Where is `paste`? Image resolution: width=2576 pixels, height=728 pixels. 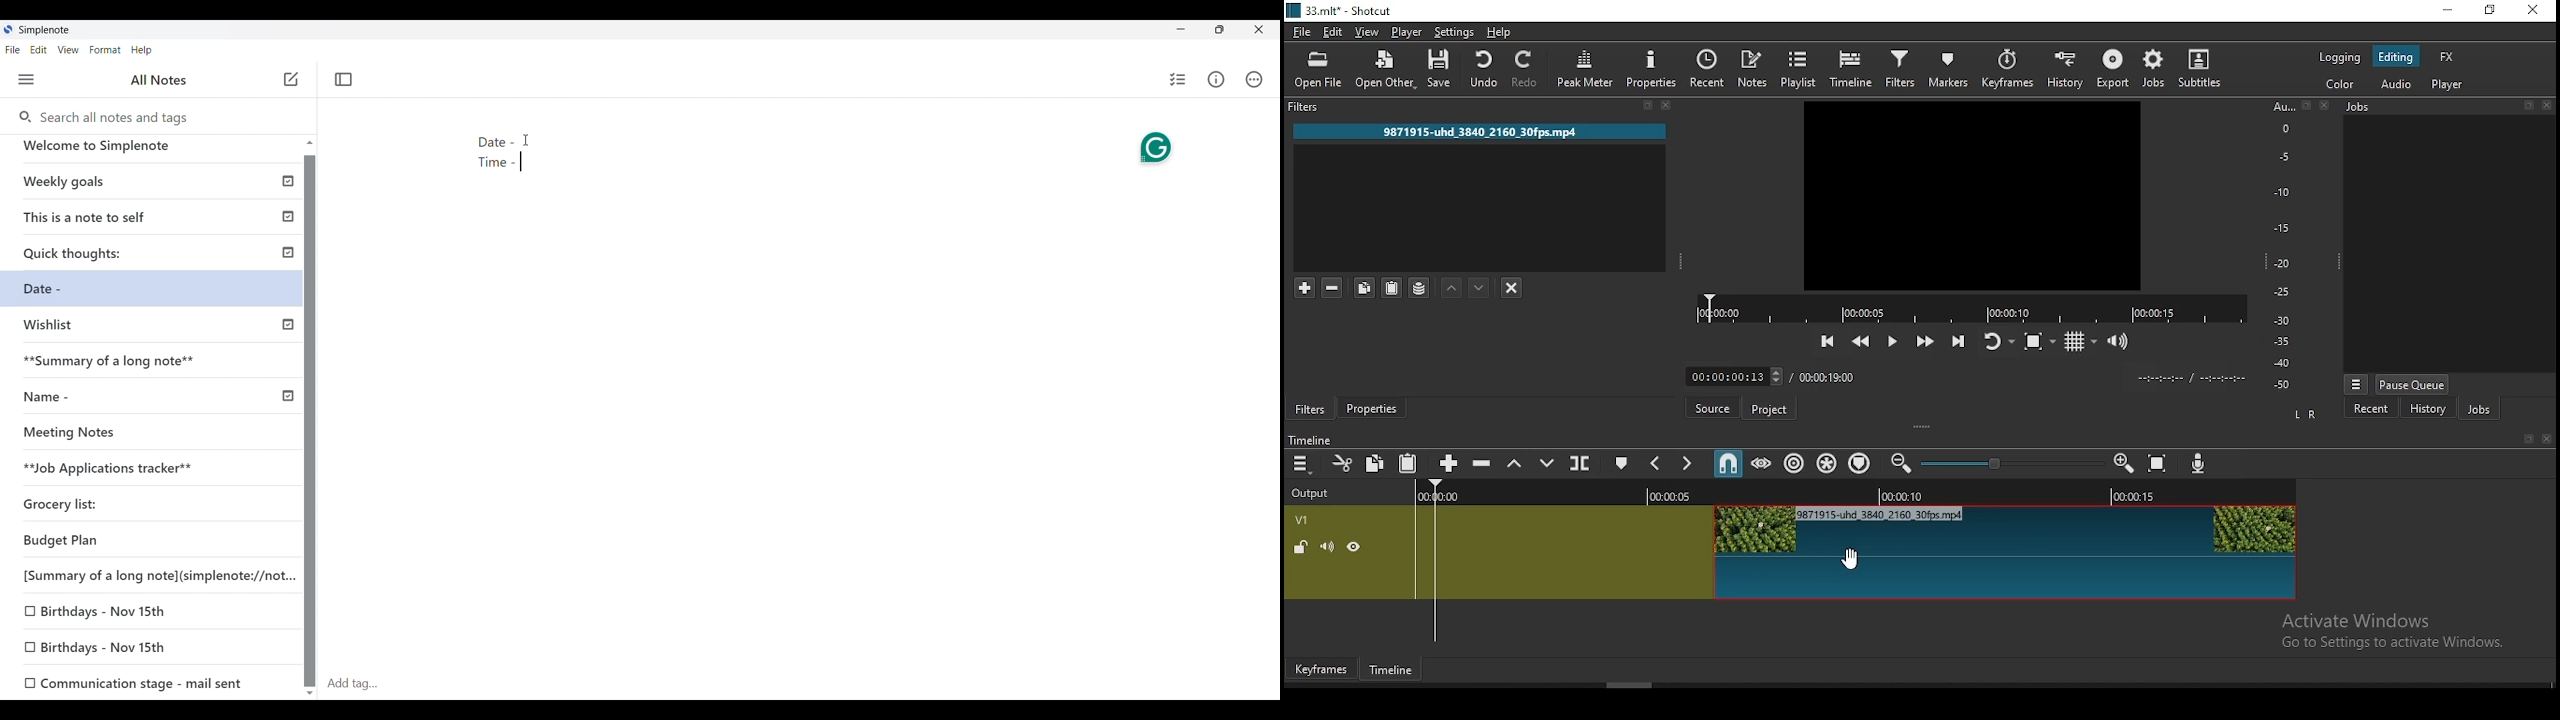 paste is located at coordinates (1410, 463).